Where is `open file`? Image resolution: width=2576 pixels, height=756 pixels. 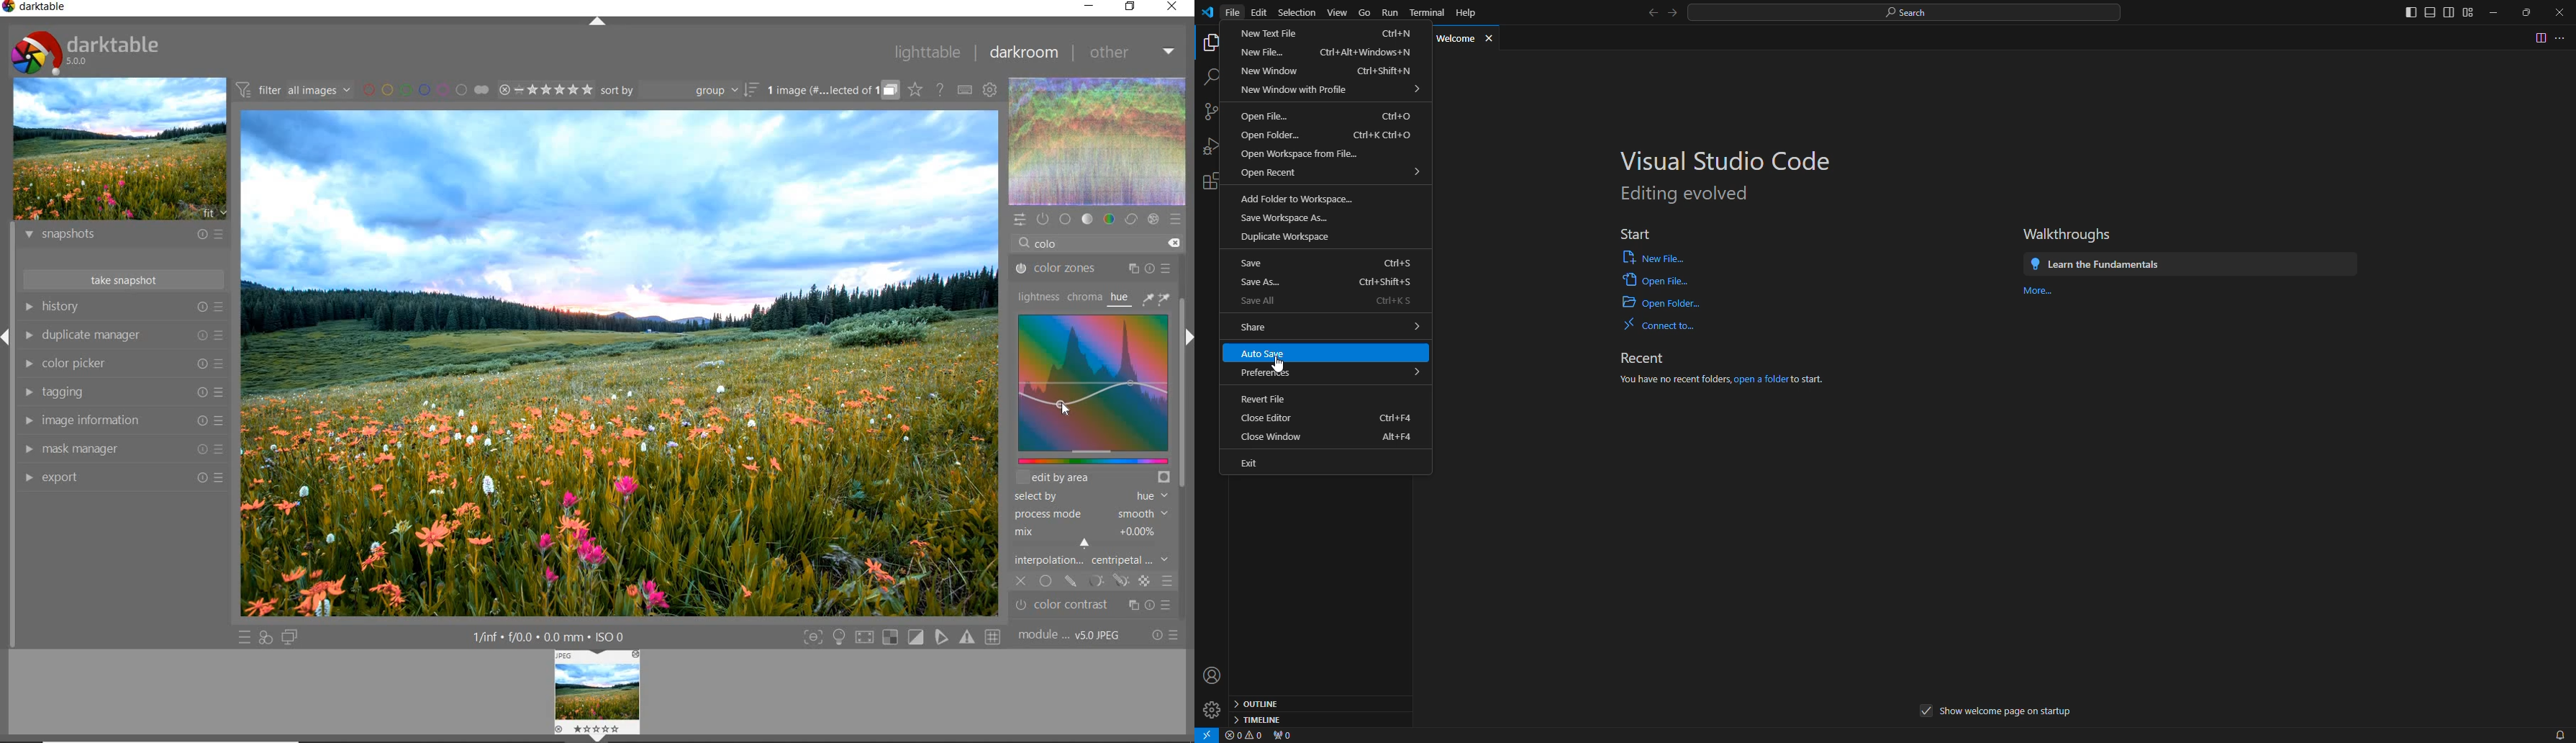 open file is located at coordinates (1654, 256).